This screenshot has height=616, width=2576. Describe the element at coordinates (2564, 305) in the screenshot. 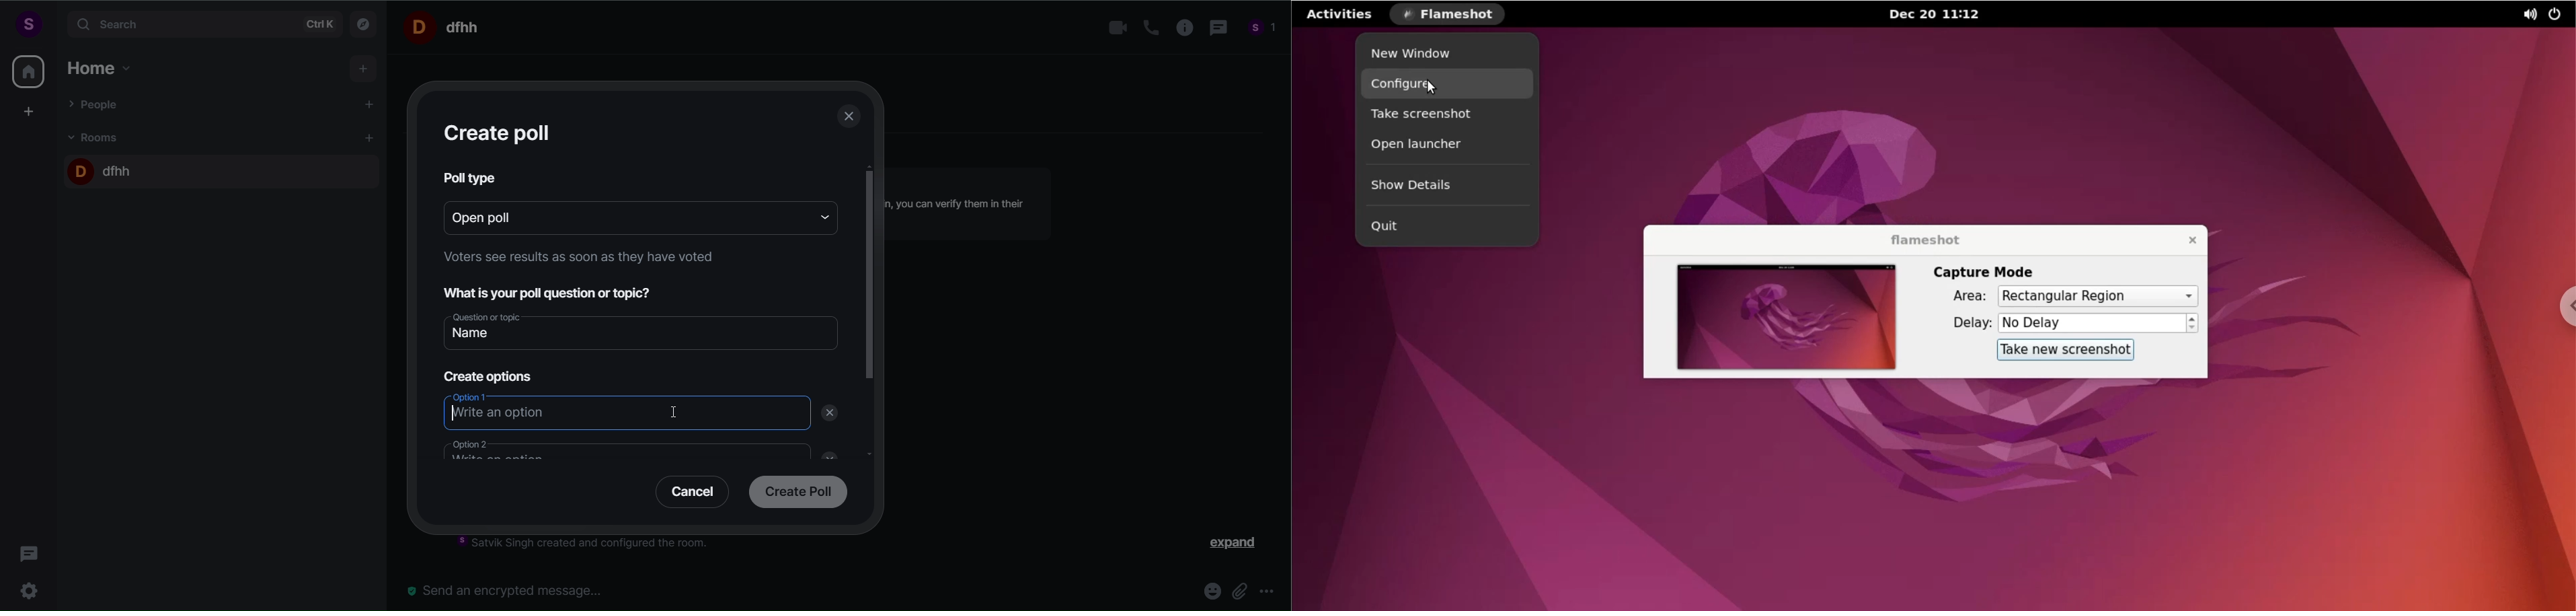

I see `chrome options` at that location.